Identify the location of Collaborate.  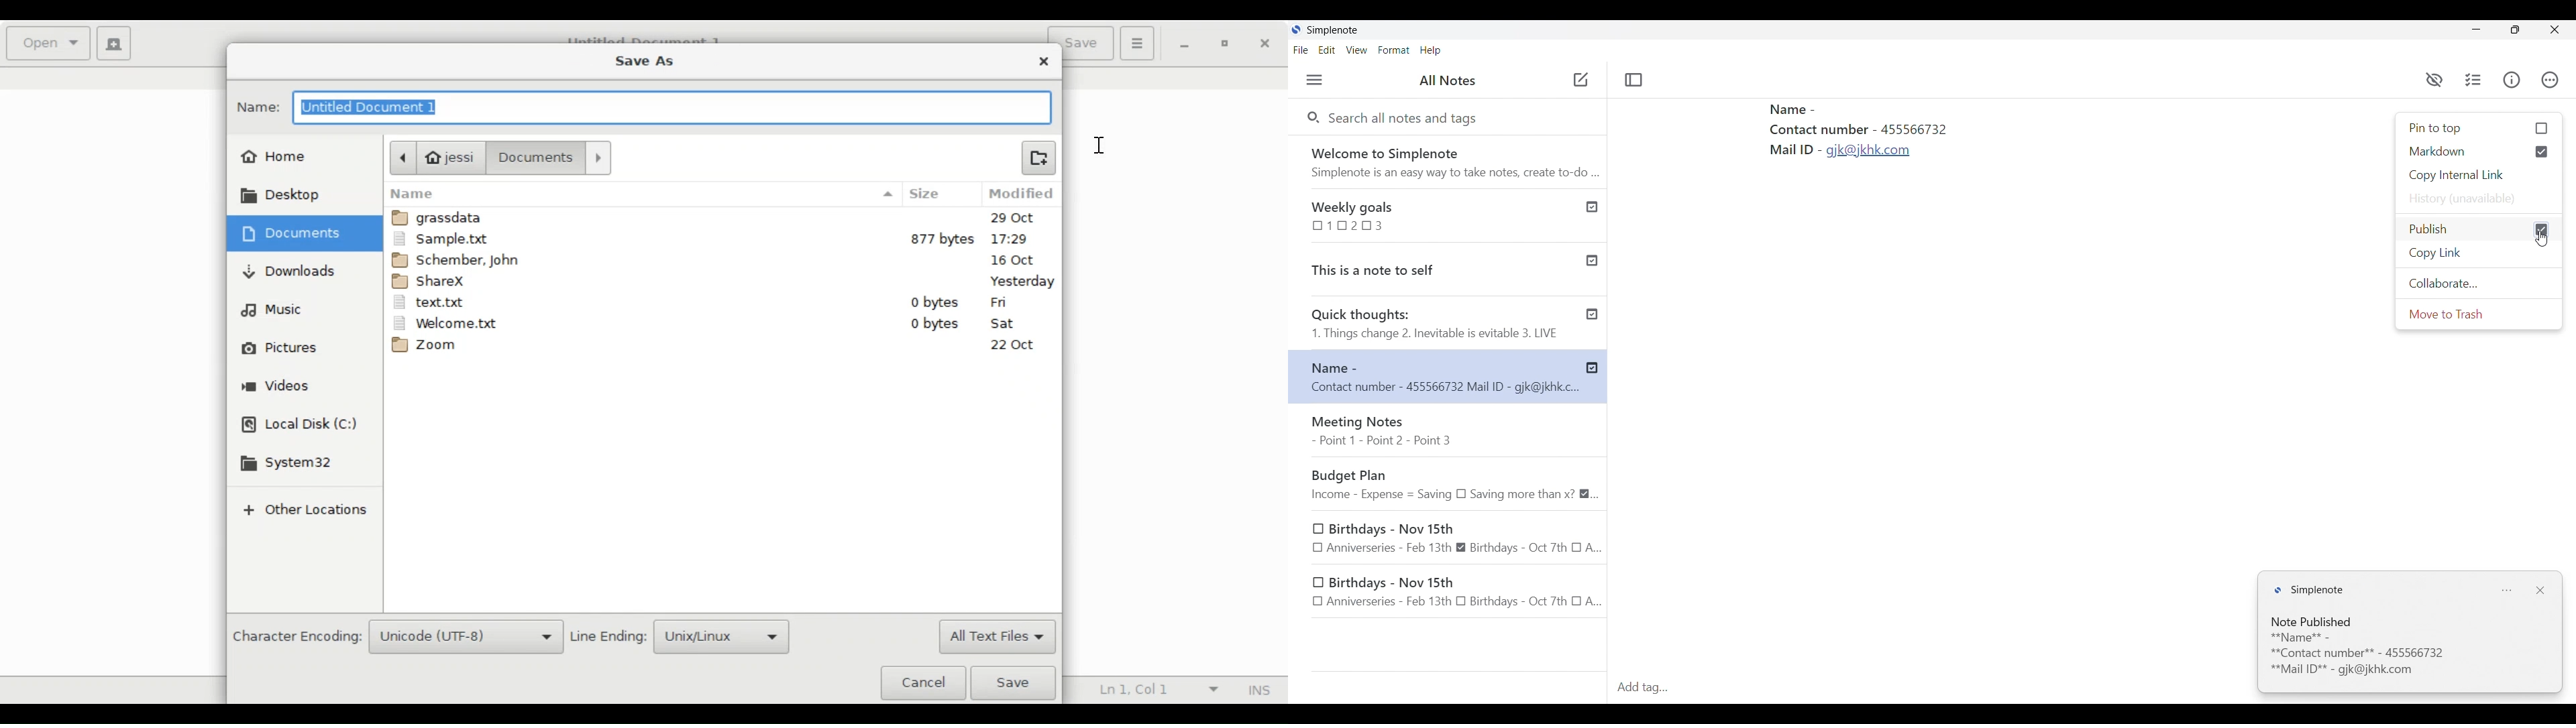
(2479, 284).